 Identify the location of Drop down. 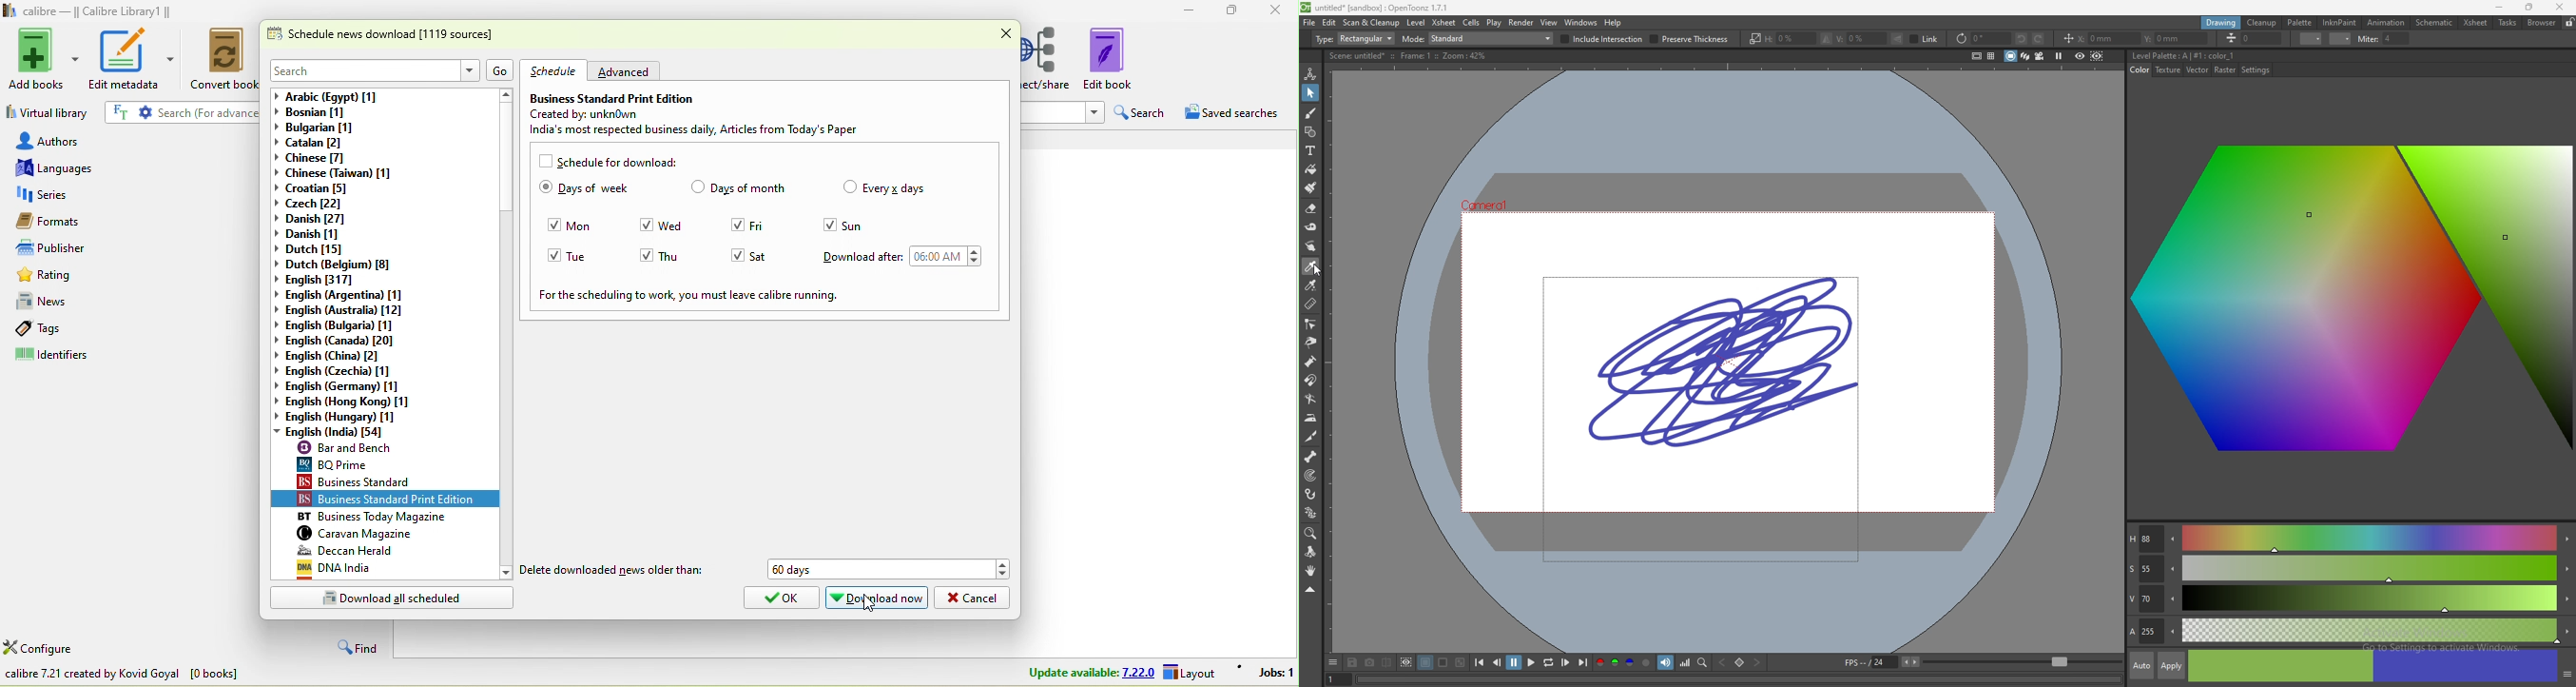
(1093, 112).